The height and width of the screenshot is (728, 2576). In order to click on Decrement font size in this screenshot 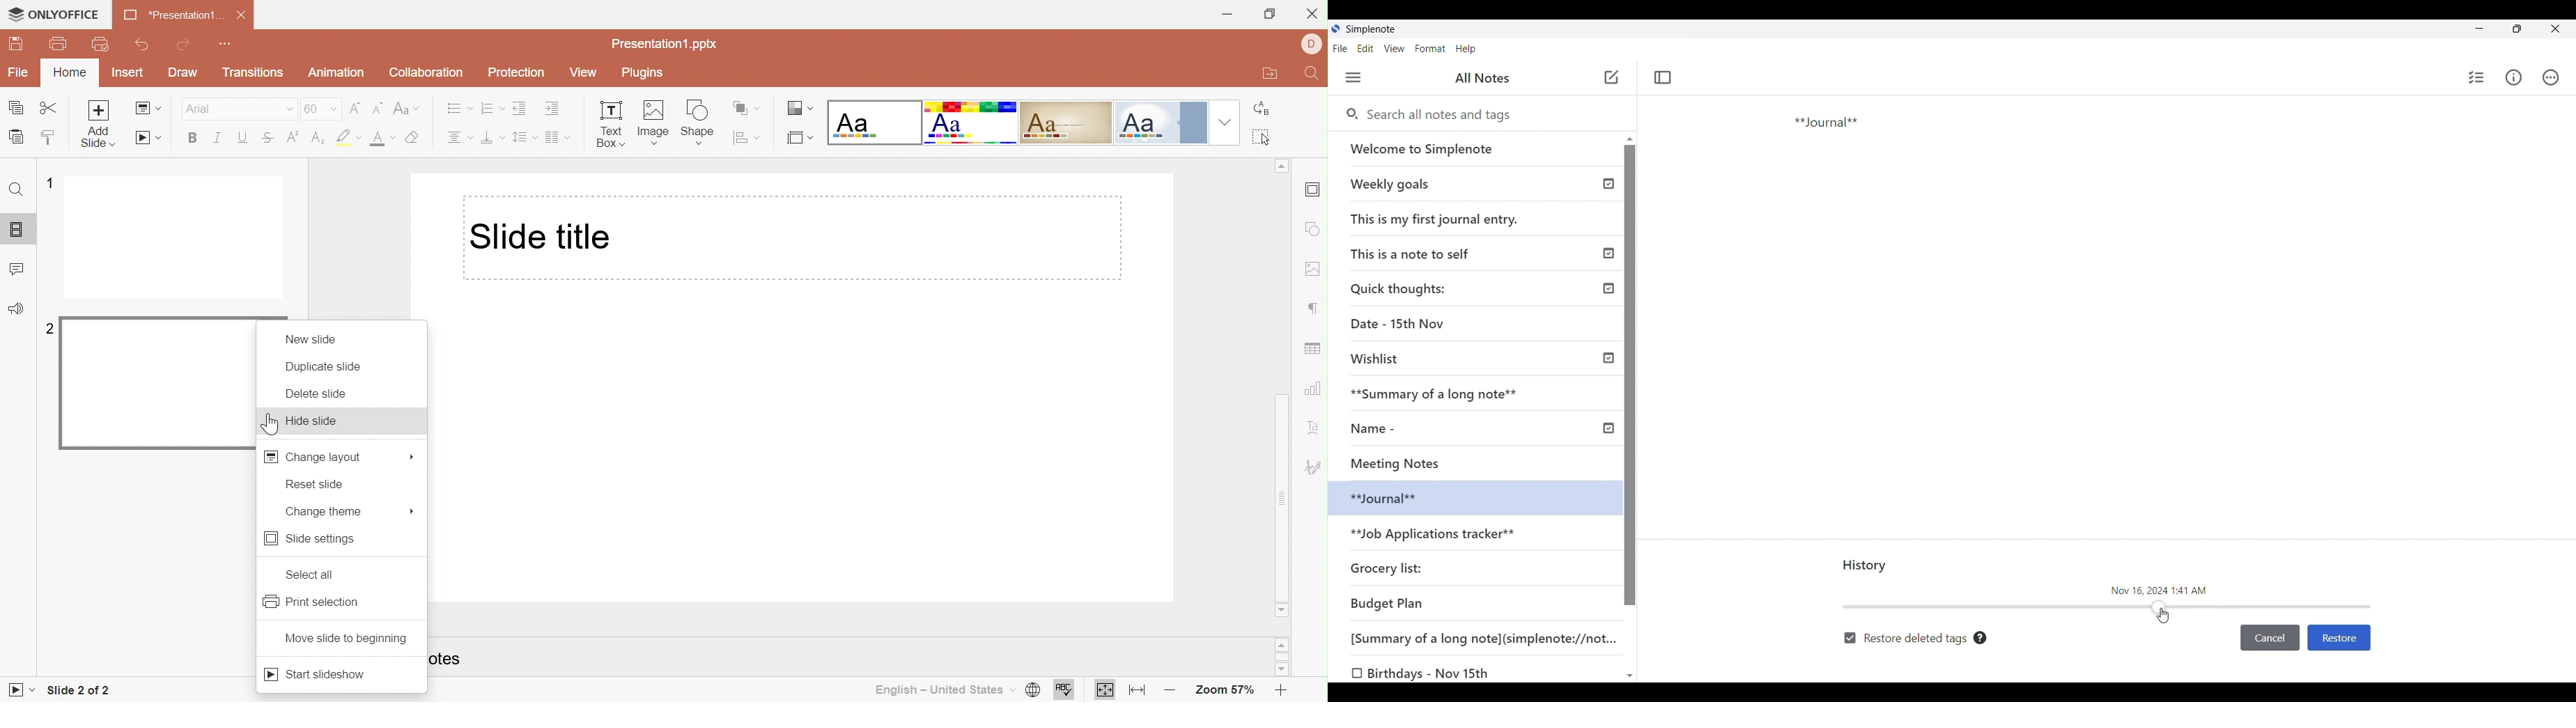, I will do `click(376, 107)`.